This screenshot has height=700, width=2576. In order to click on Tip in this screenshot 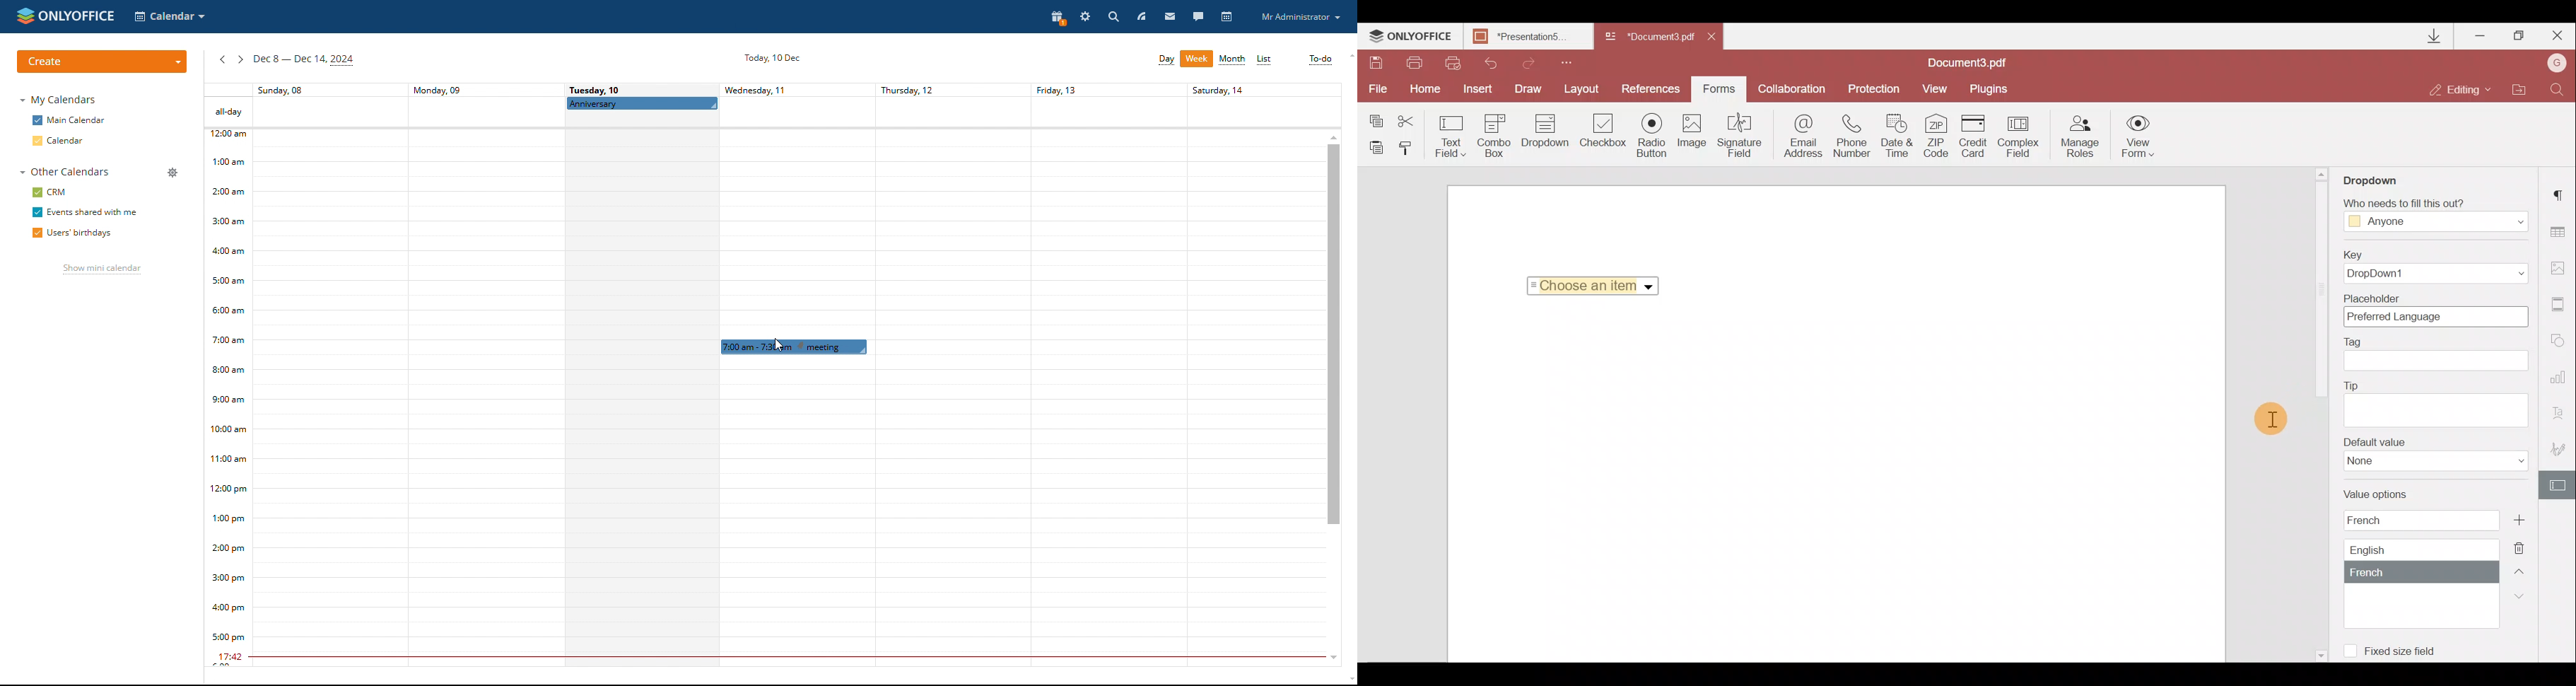, I will do `click(2435, 402)`.